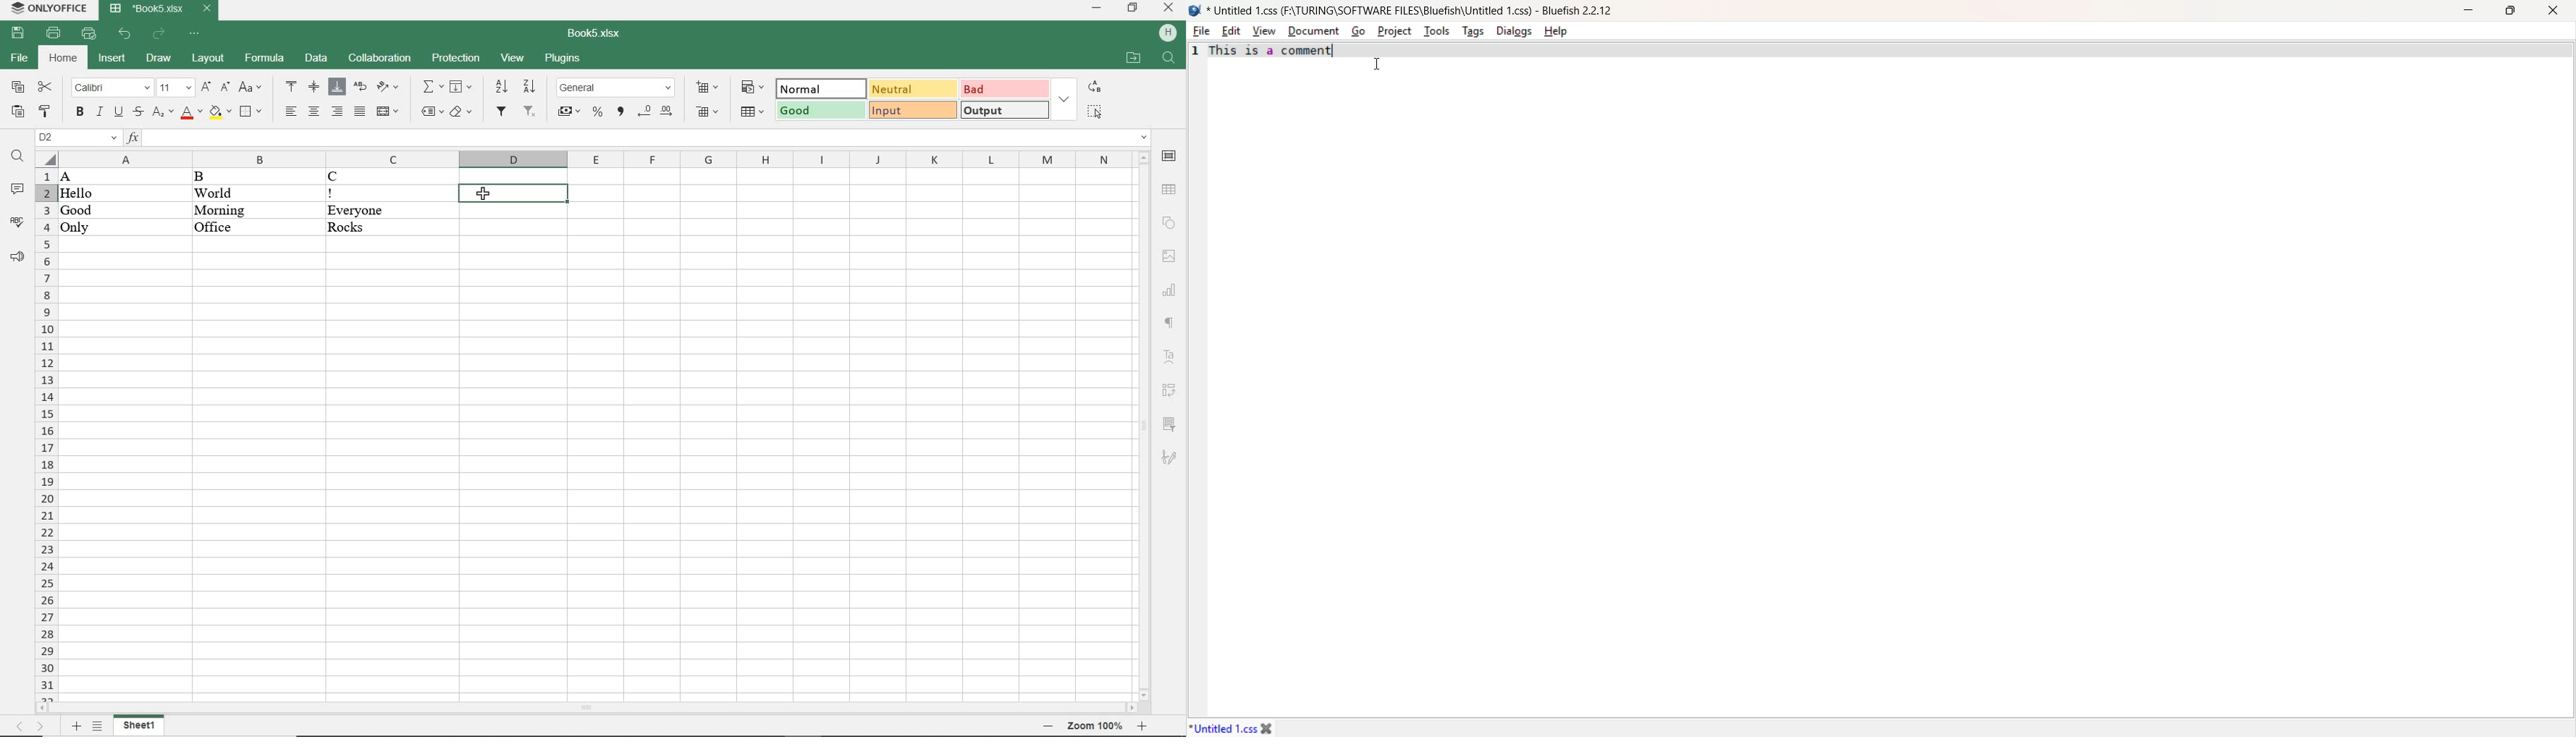  I want to click on ORIENTATION, so click(387, 88).